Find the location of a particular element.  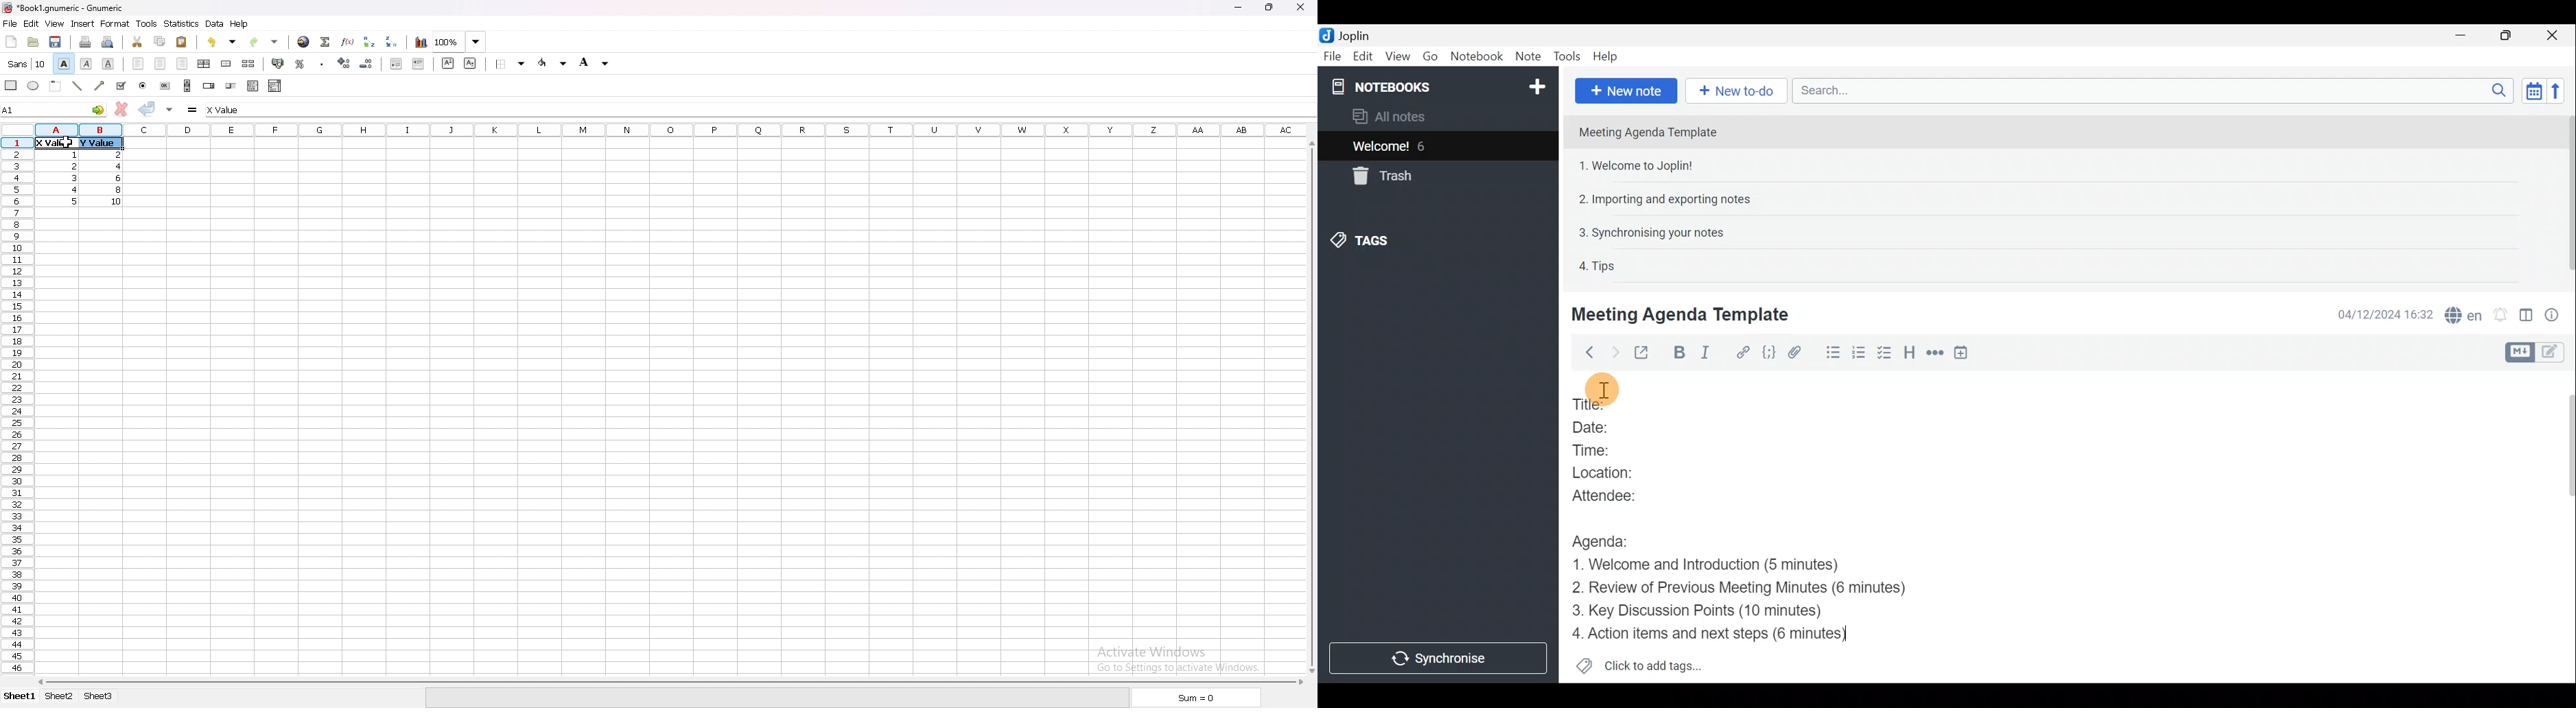

Toggle external editing is located at coordinates (1645, 353).